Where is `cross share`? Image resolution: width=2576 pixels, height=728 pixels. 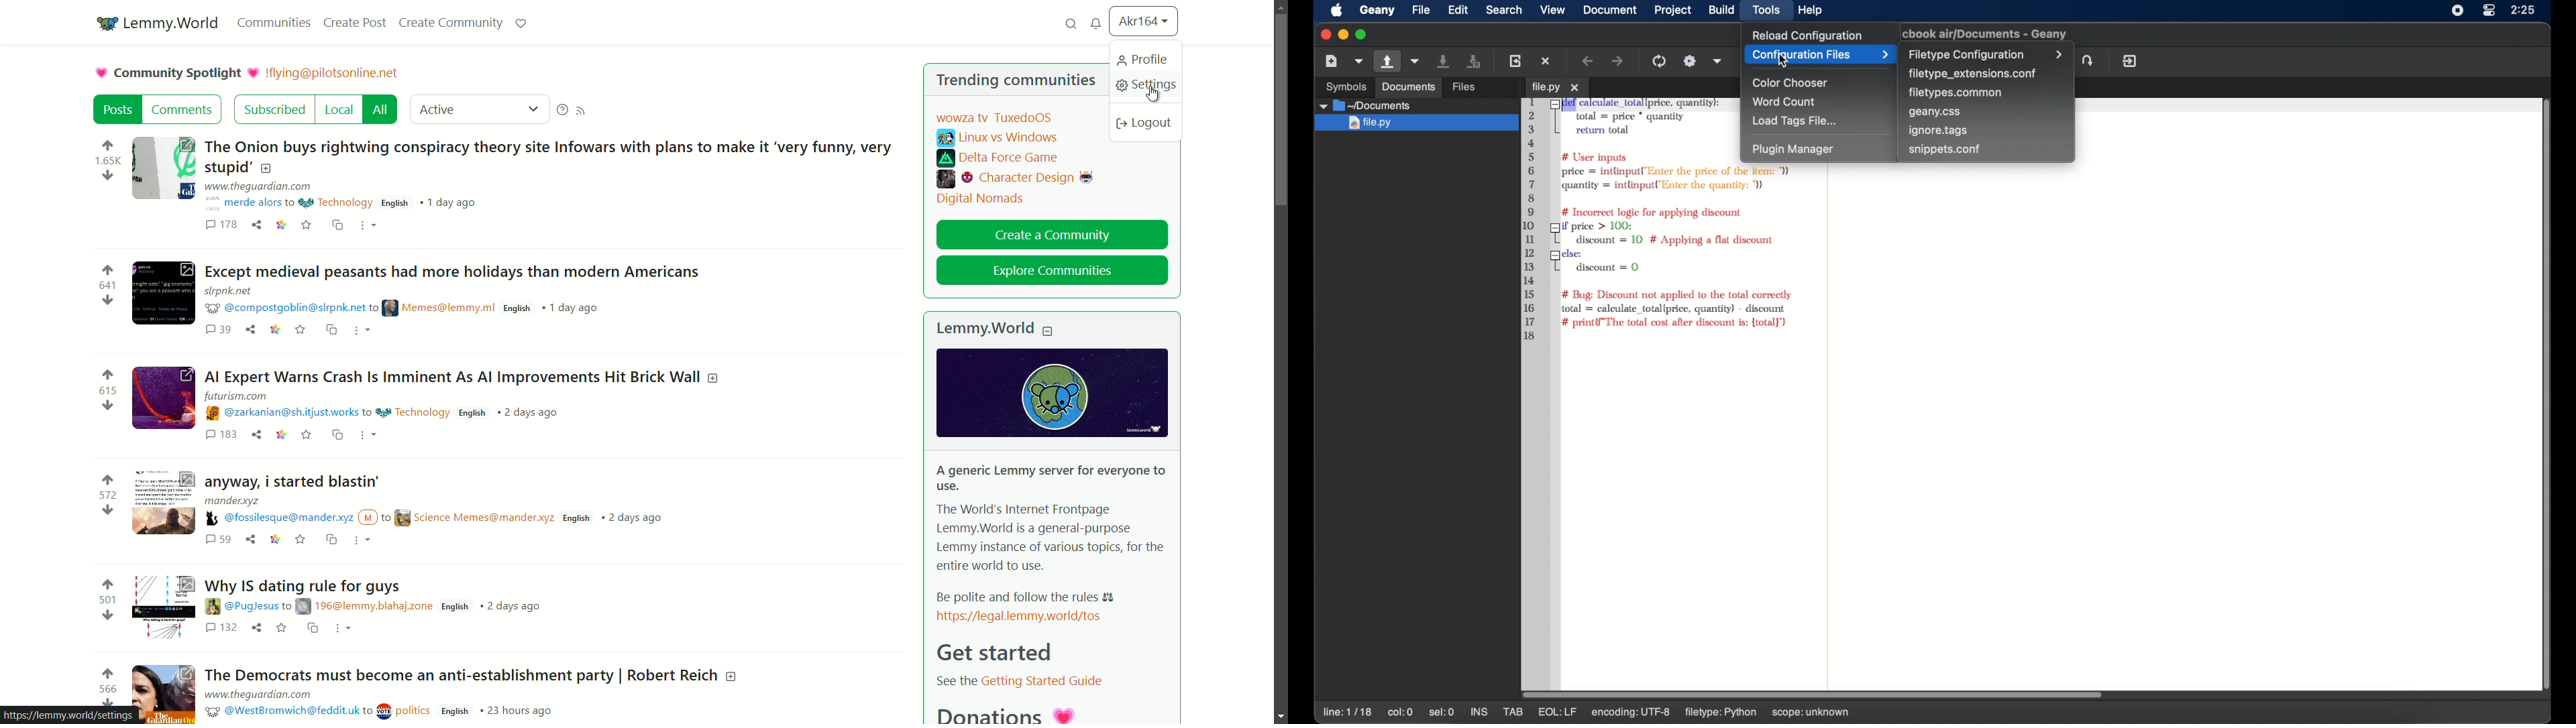 cross share is located at coordinates (335, 224).